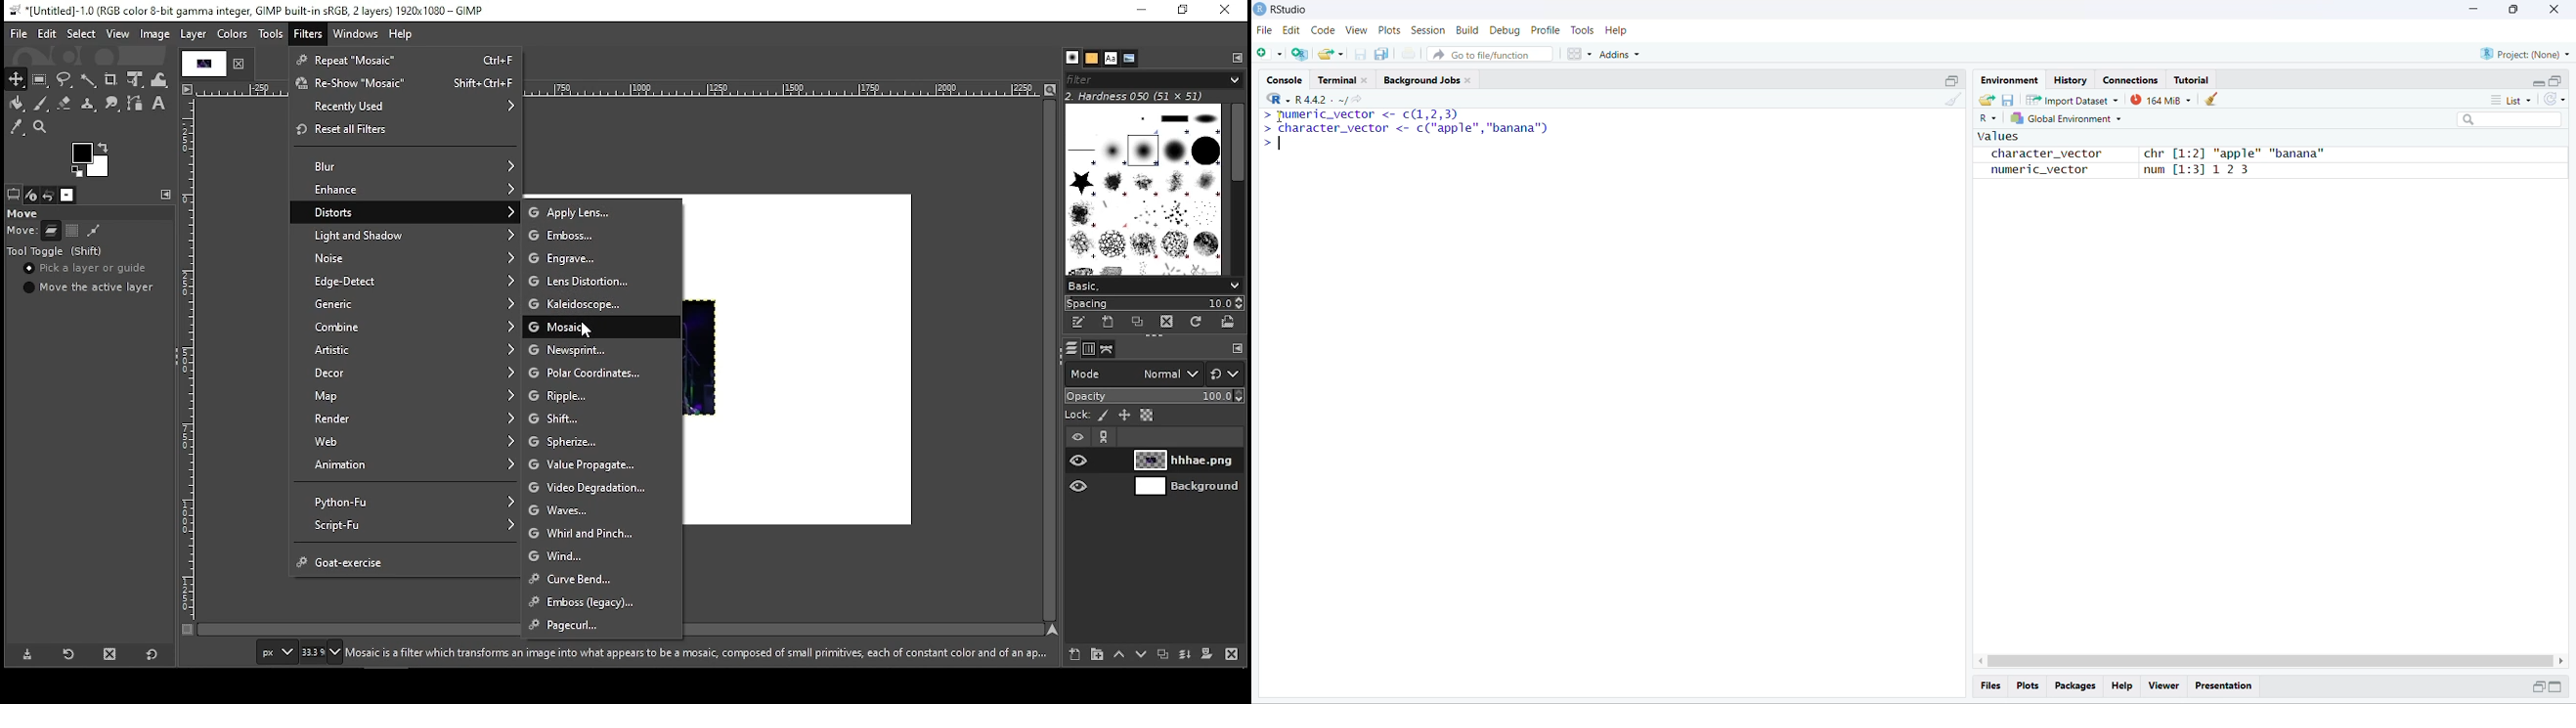  I want to click on Addins, so click(1620, 55).